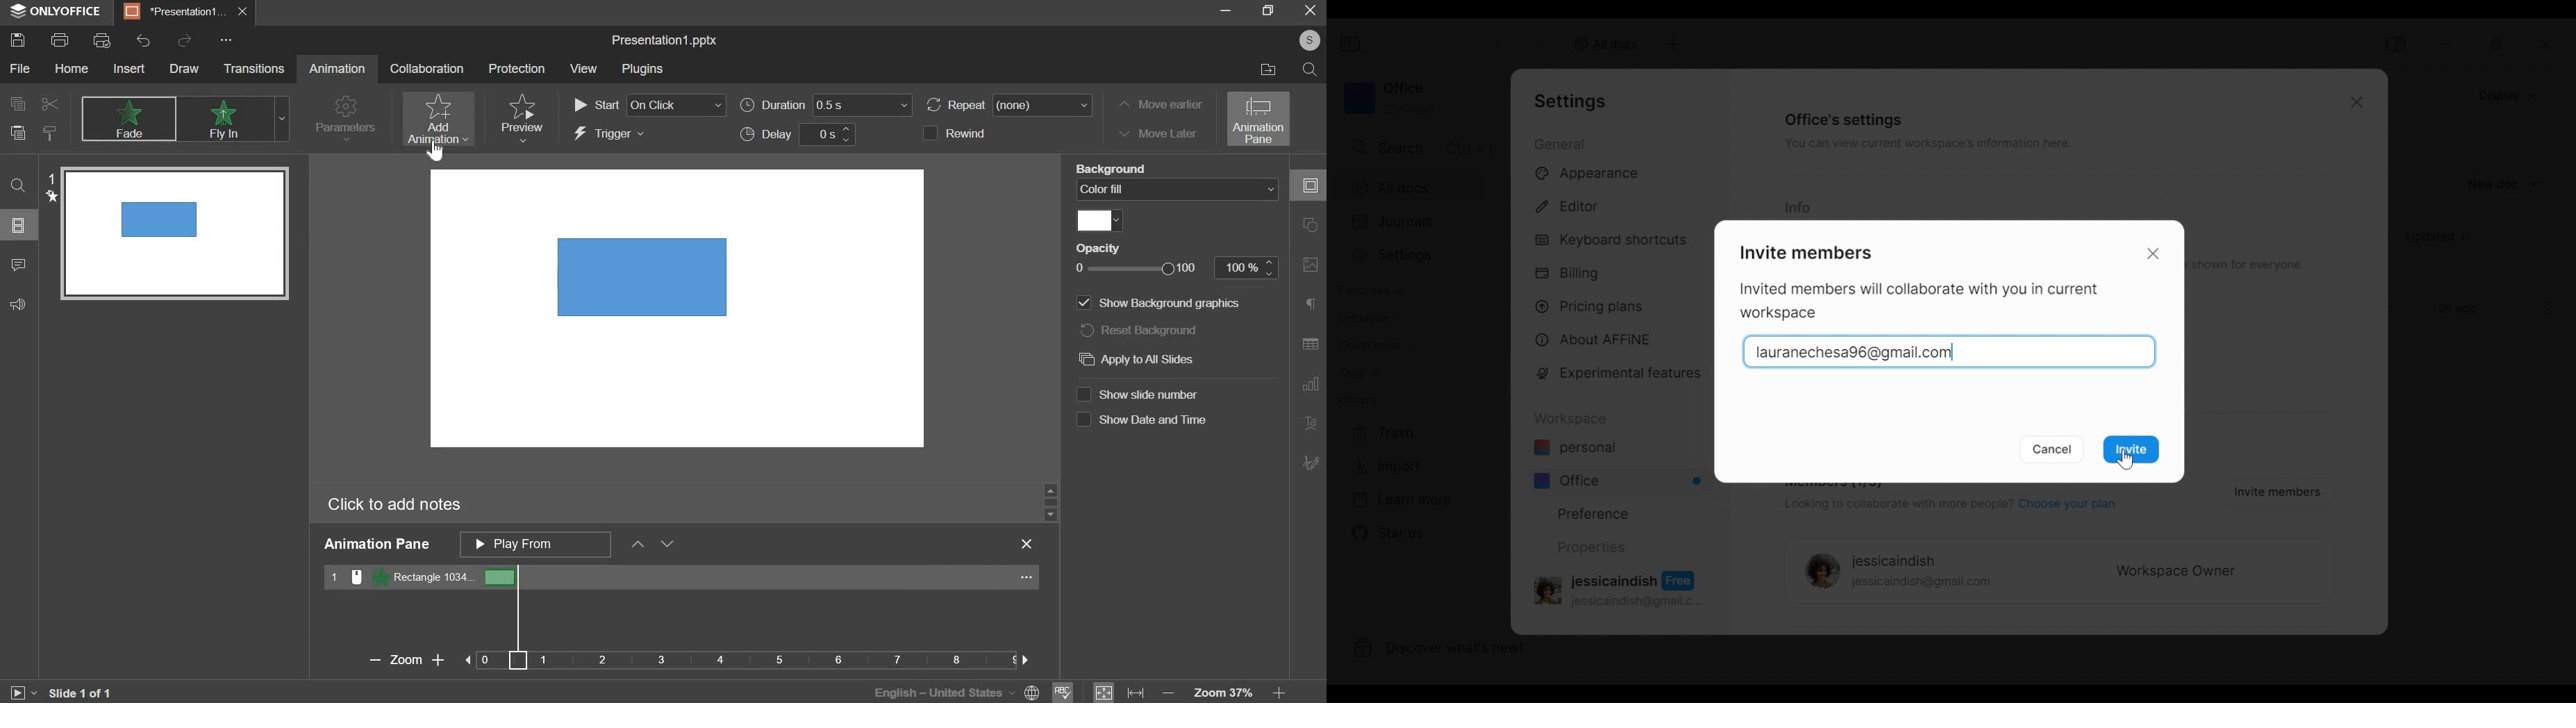 The height and width of the screenshot is (728, 2576). Describe the element at coordinates (1265, 13) in the screenshot. I see `maximize` at that location.